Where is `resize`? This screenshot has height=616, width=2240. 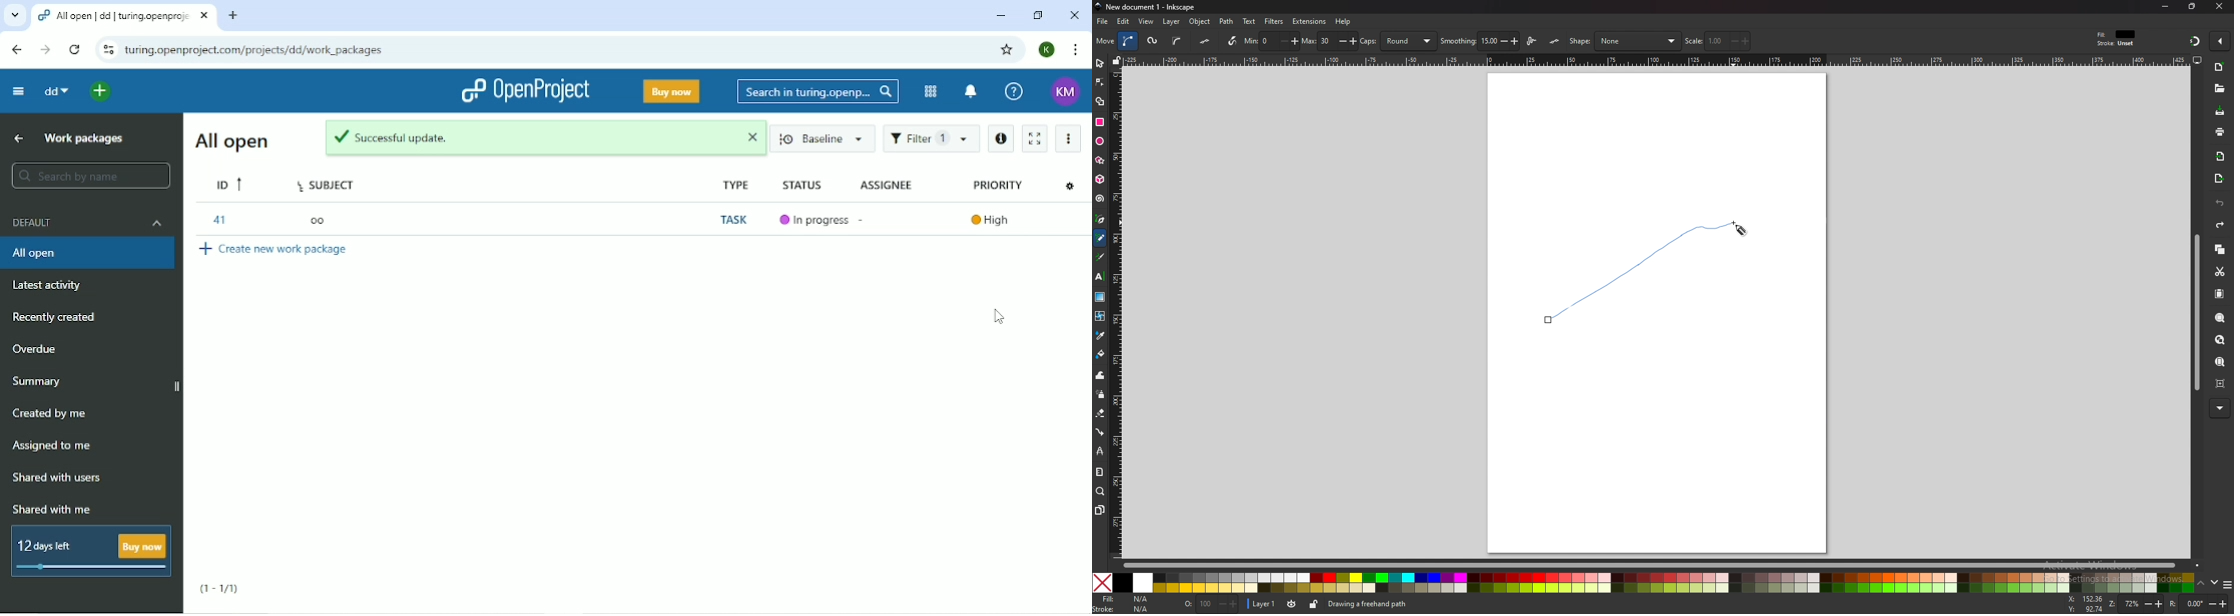
resize is located at coordinates (2191, 7).